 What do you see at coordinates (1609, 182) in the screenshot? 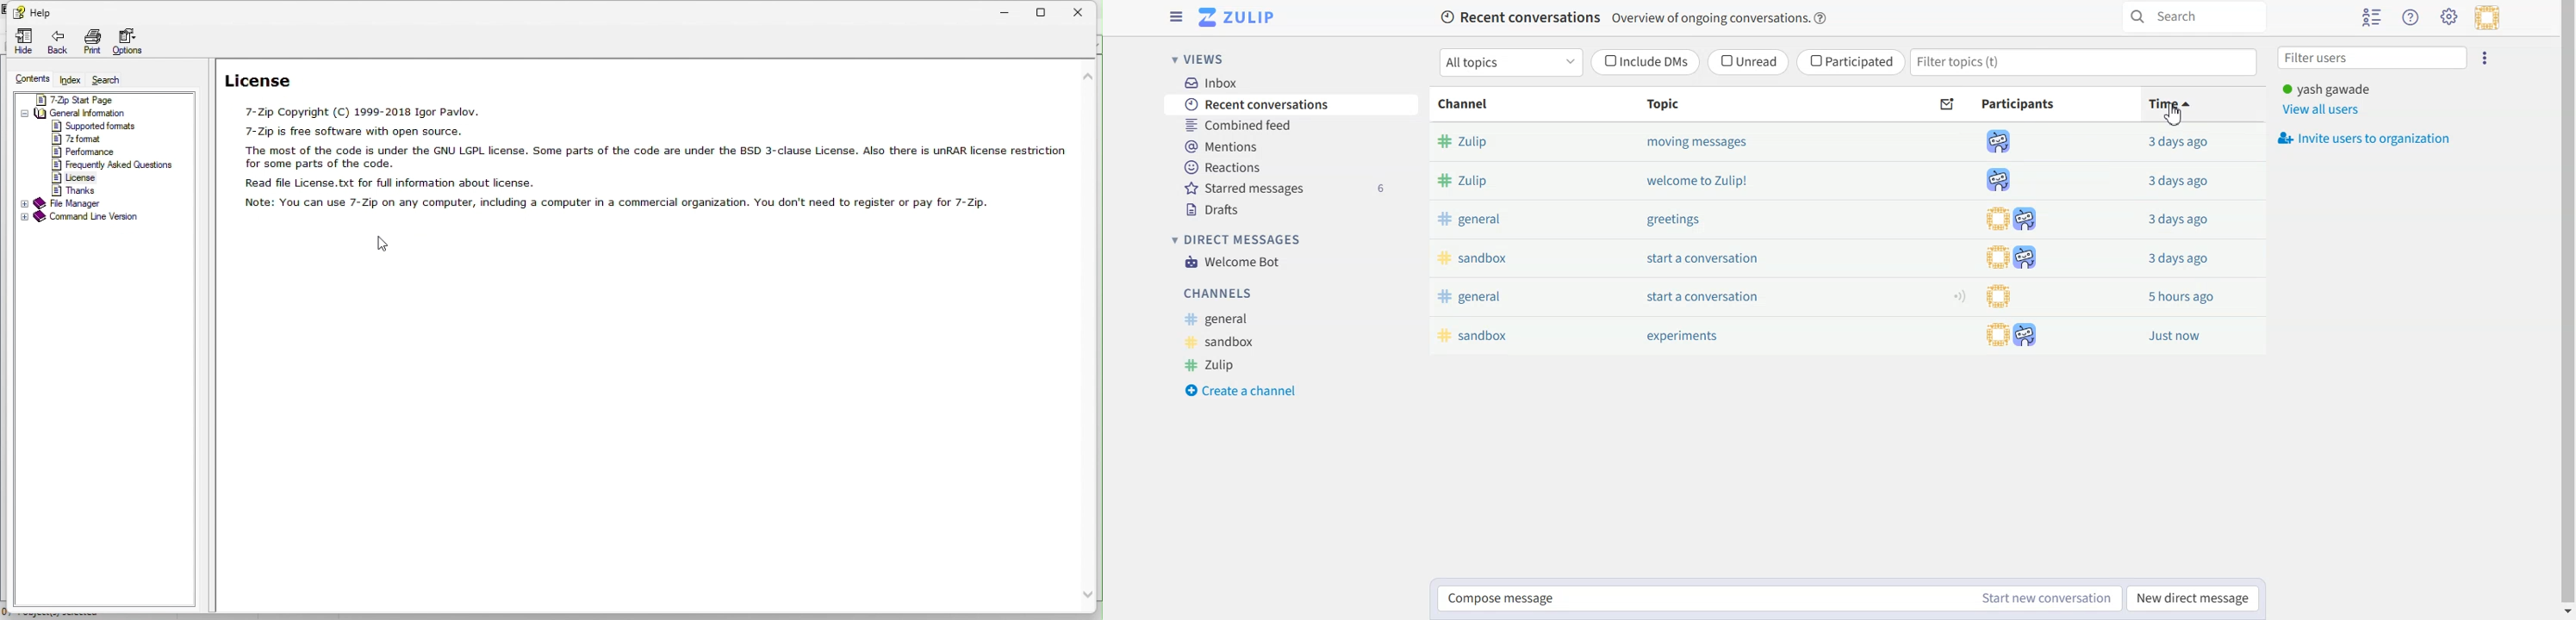
I see `Zulip welcome to Zulip!` at bounding box center [1609, 182].